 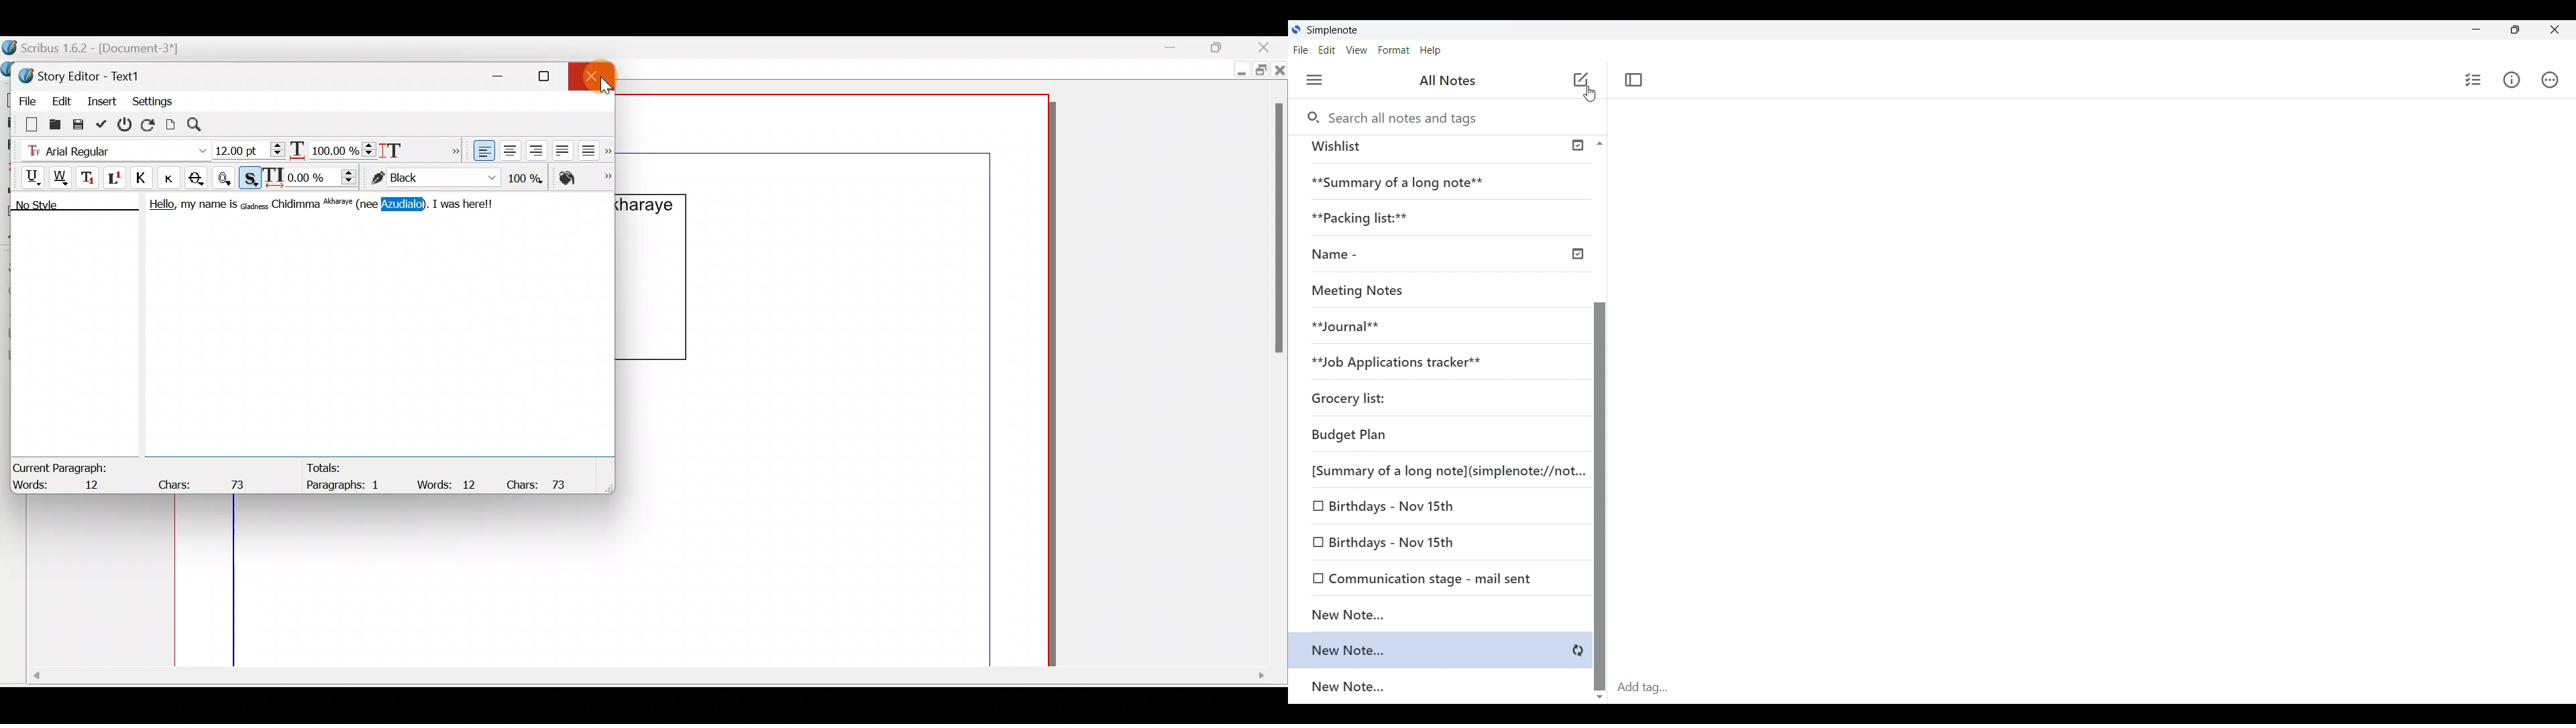 I want to click on Birthdays - Nov 15th, so click(x=1432, y=545).